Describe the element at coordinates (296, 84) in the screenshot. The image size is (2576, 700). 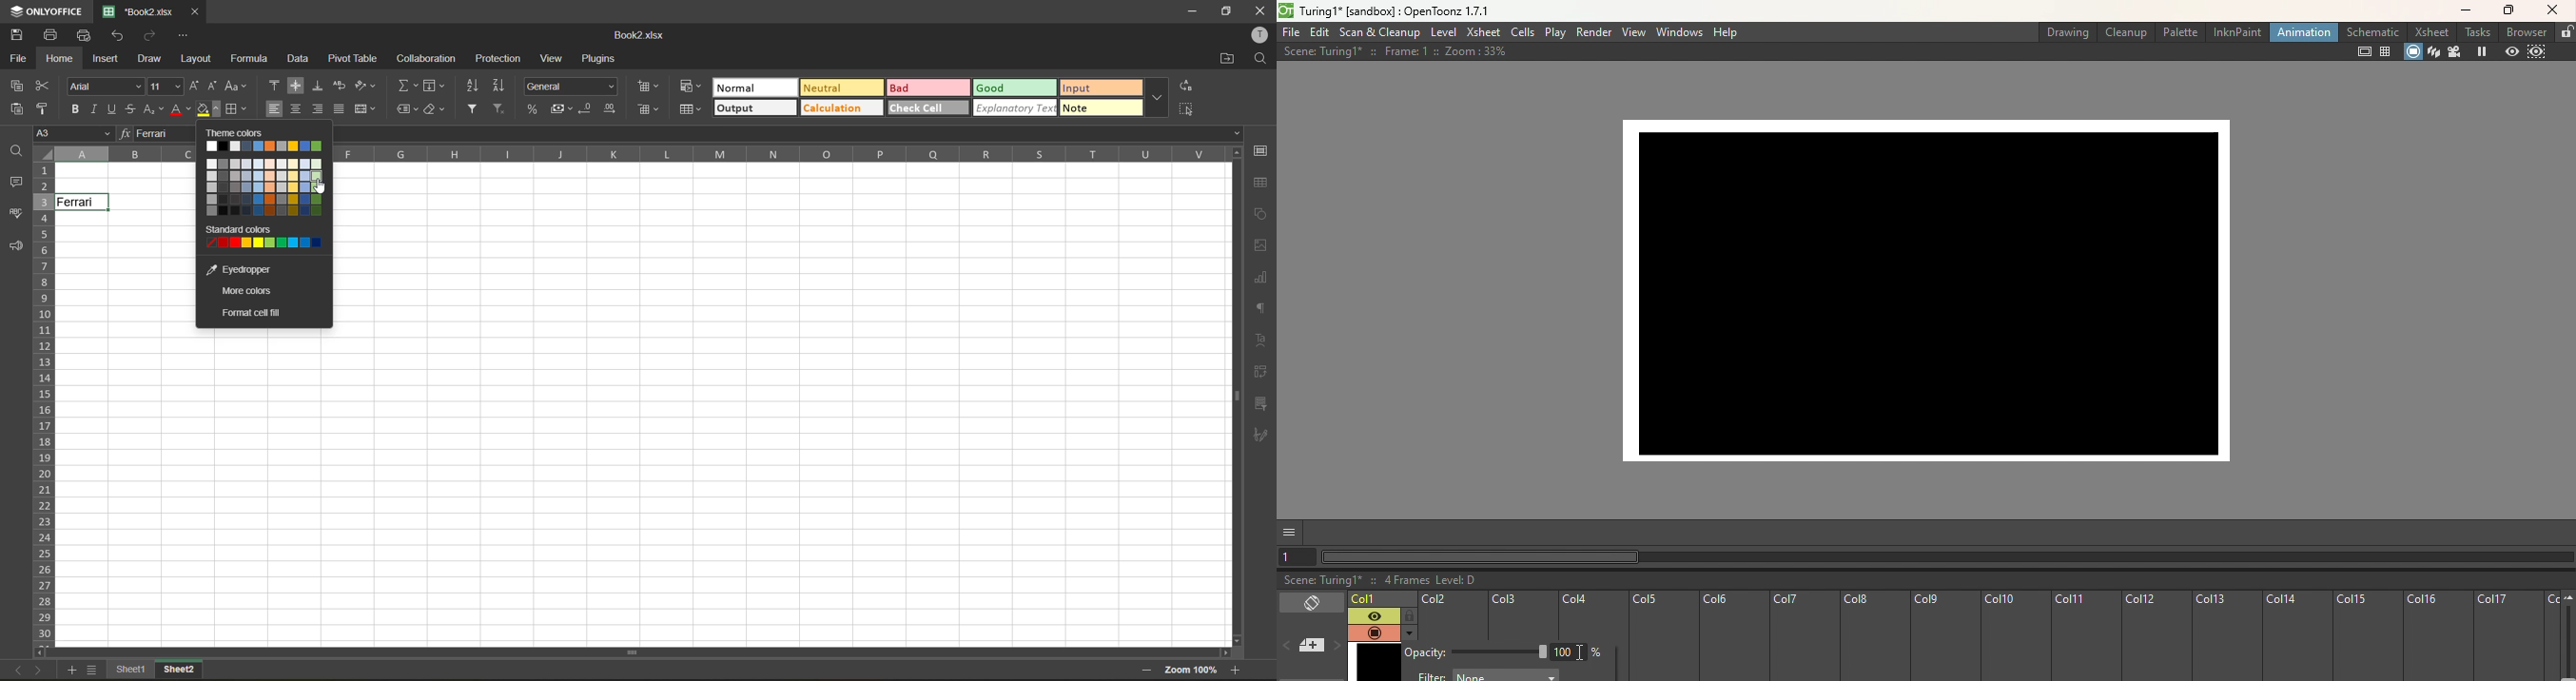
I see `align middle` at that location.